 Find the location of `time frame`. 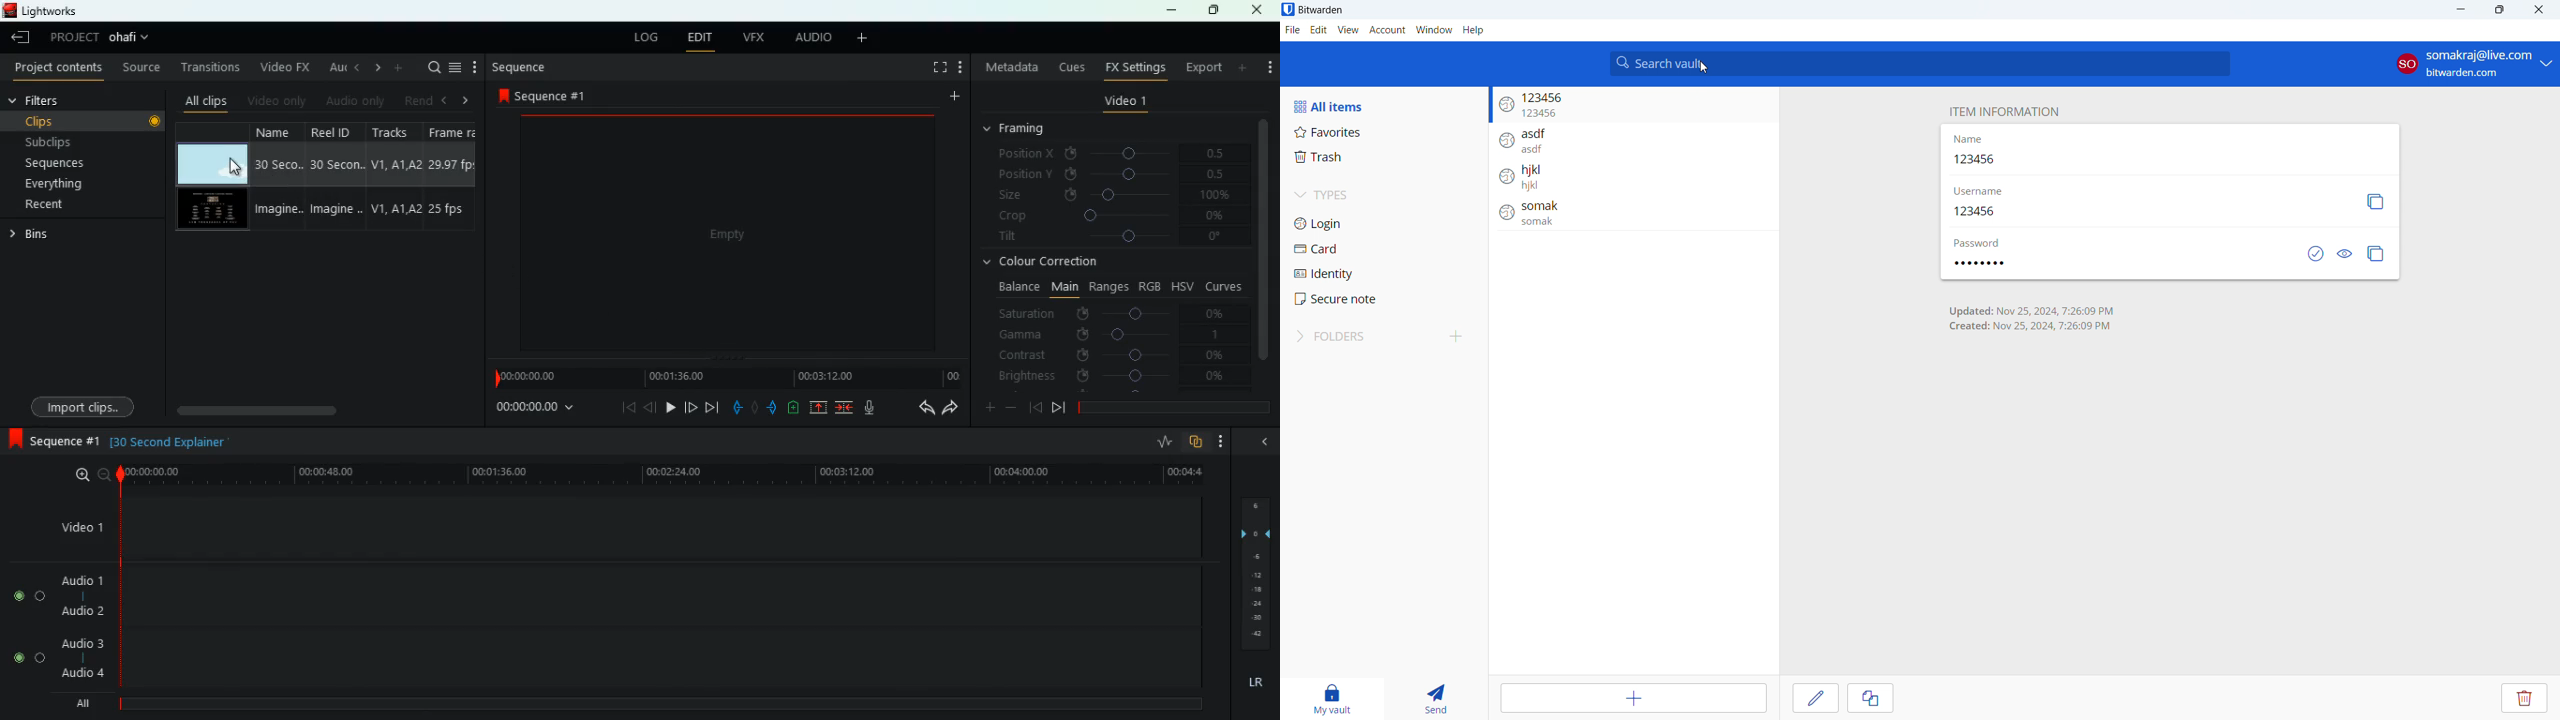

time frame is located at coordinates (1174, 408).